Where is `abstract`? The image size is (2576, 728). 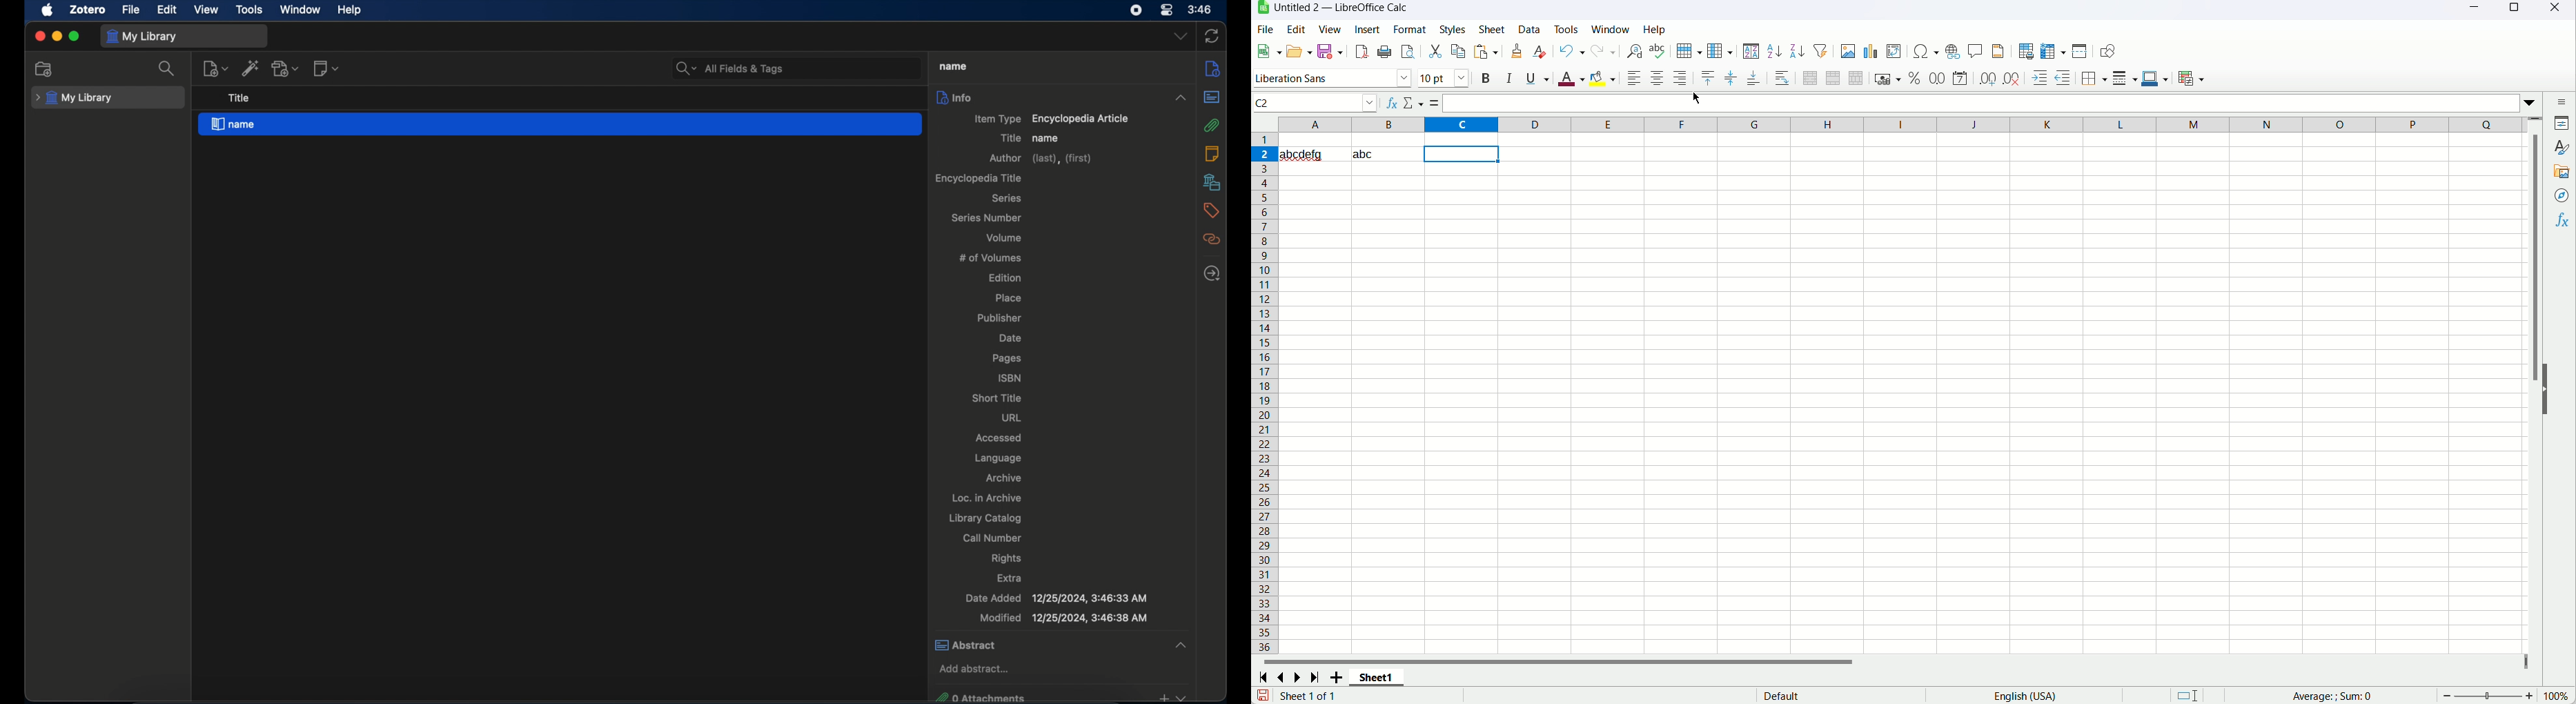 abstract is located at coordinates (1060, 644).